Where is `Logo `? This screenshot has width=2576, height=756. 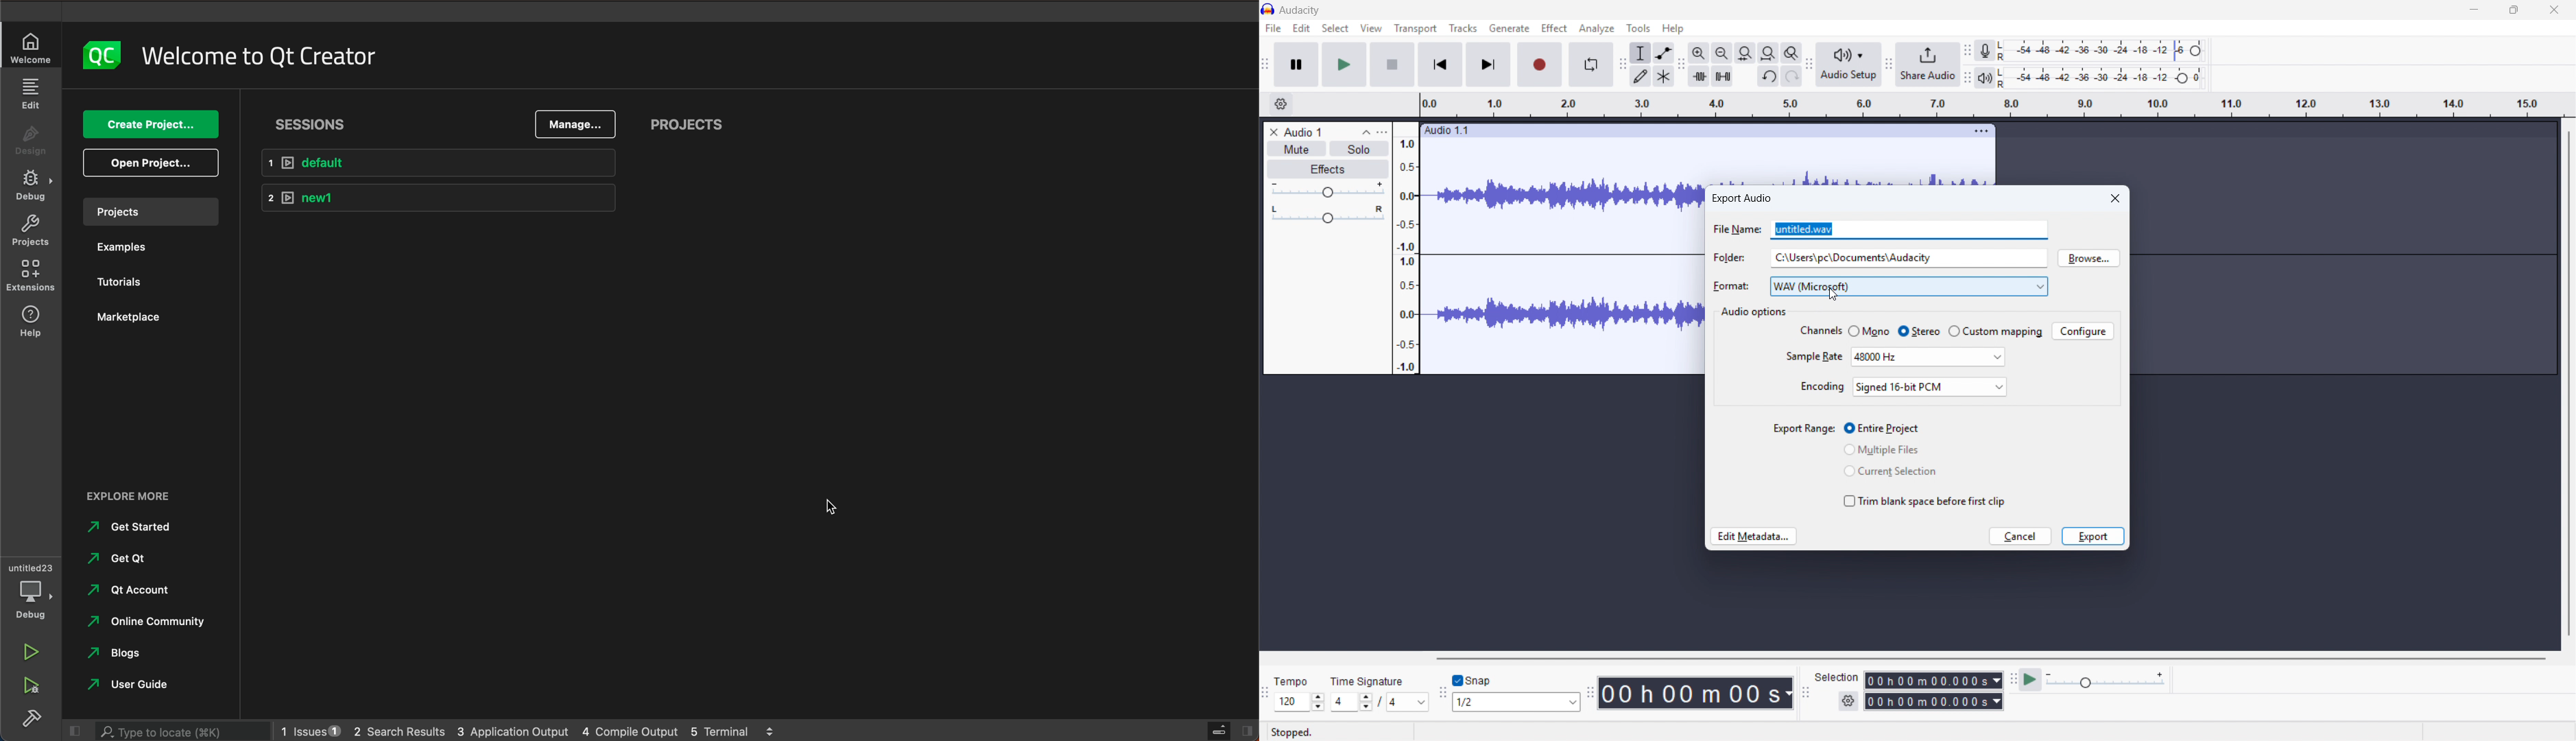 Logo  is located at coordinates (1268, 9).